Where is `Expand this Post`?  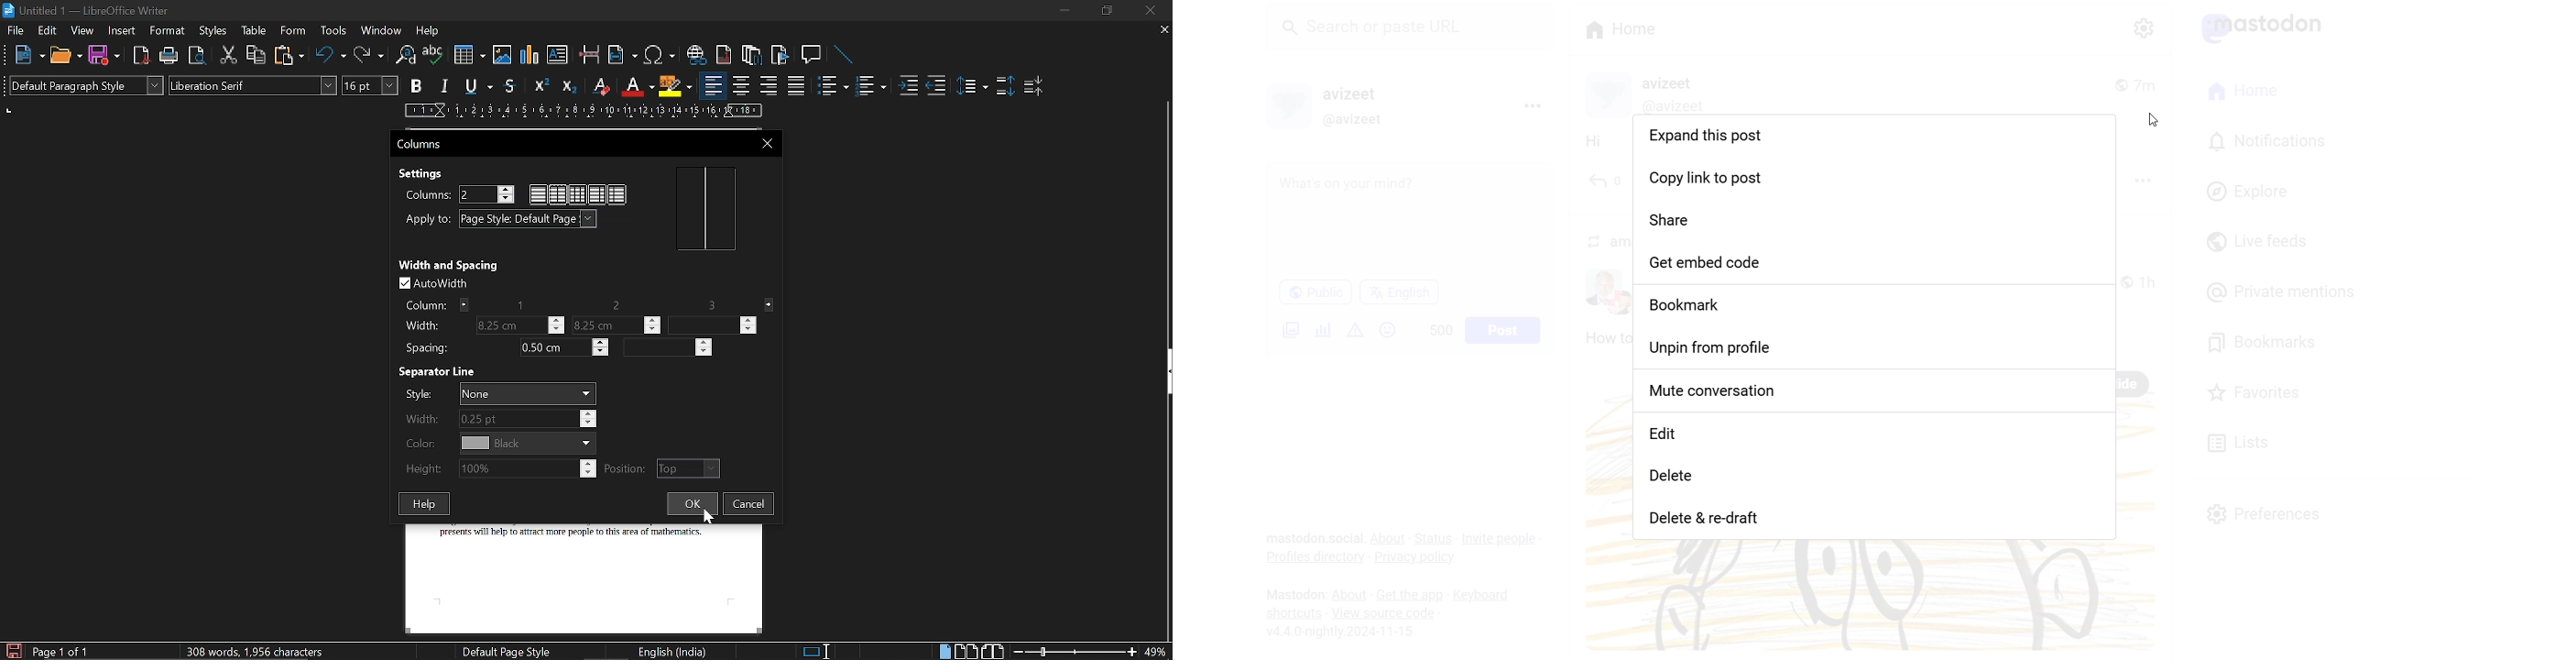 Expand this Post is located at coordinates (1872, 138).